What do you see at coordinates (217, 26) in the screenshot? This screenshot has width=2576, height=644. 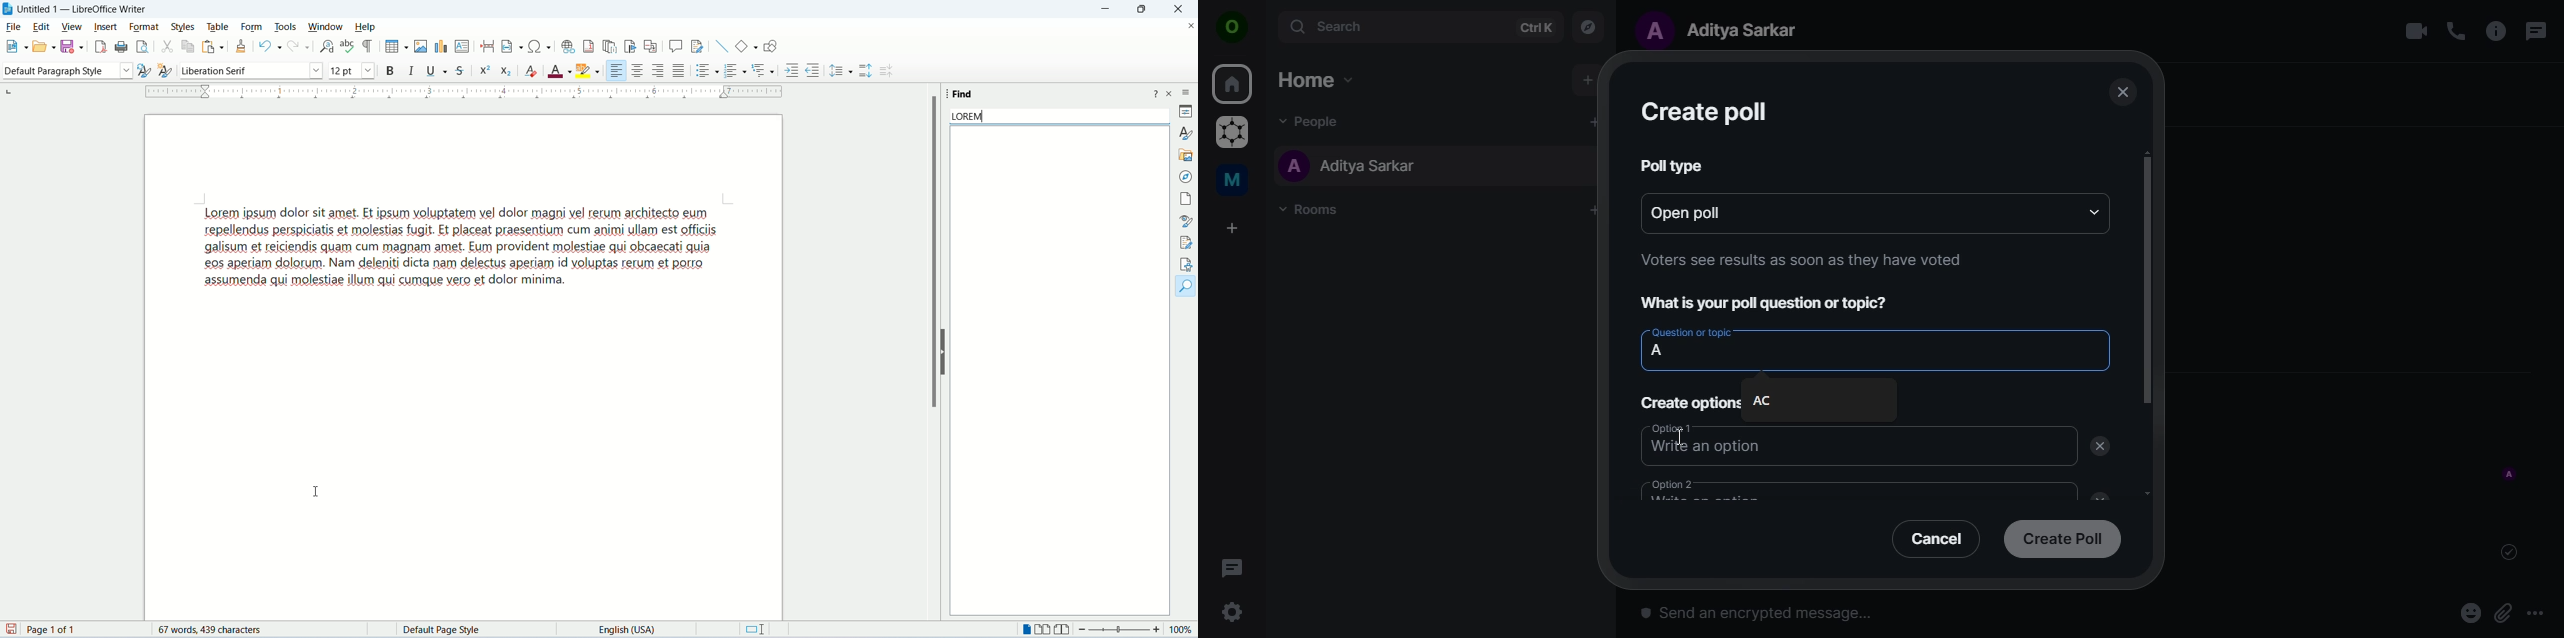 I see `table` at bounding box center [217, 26].